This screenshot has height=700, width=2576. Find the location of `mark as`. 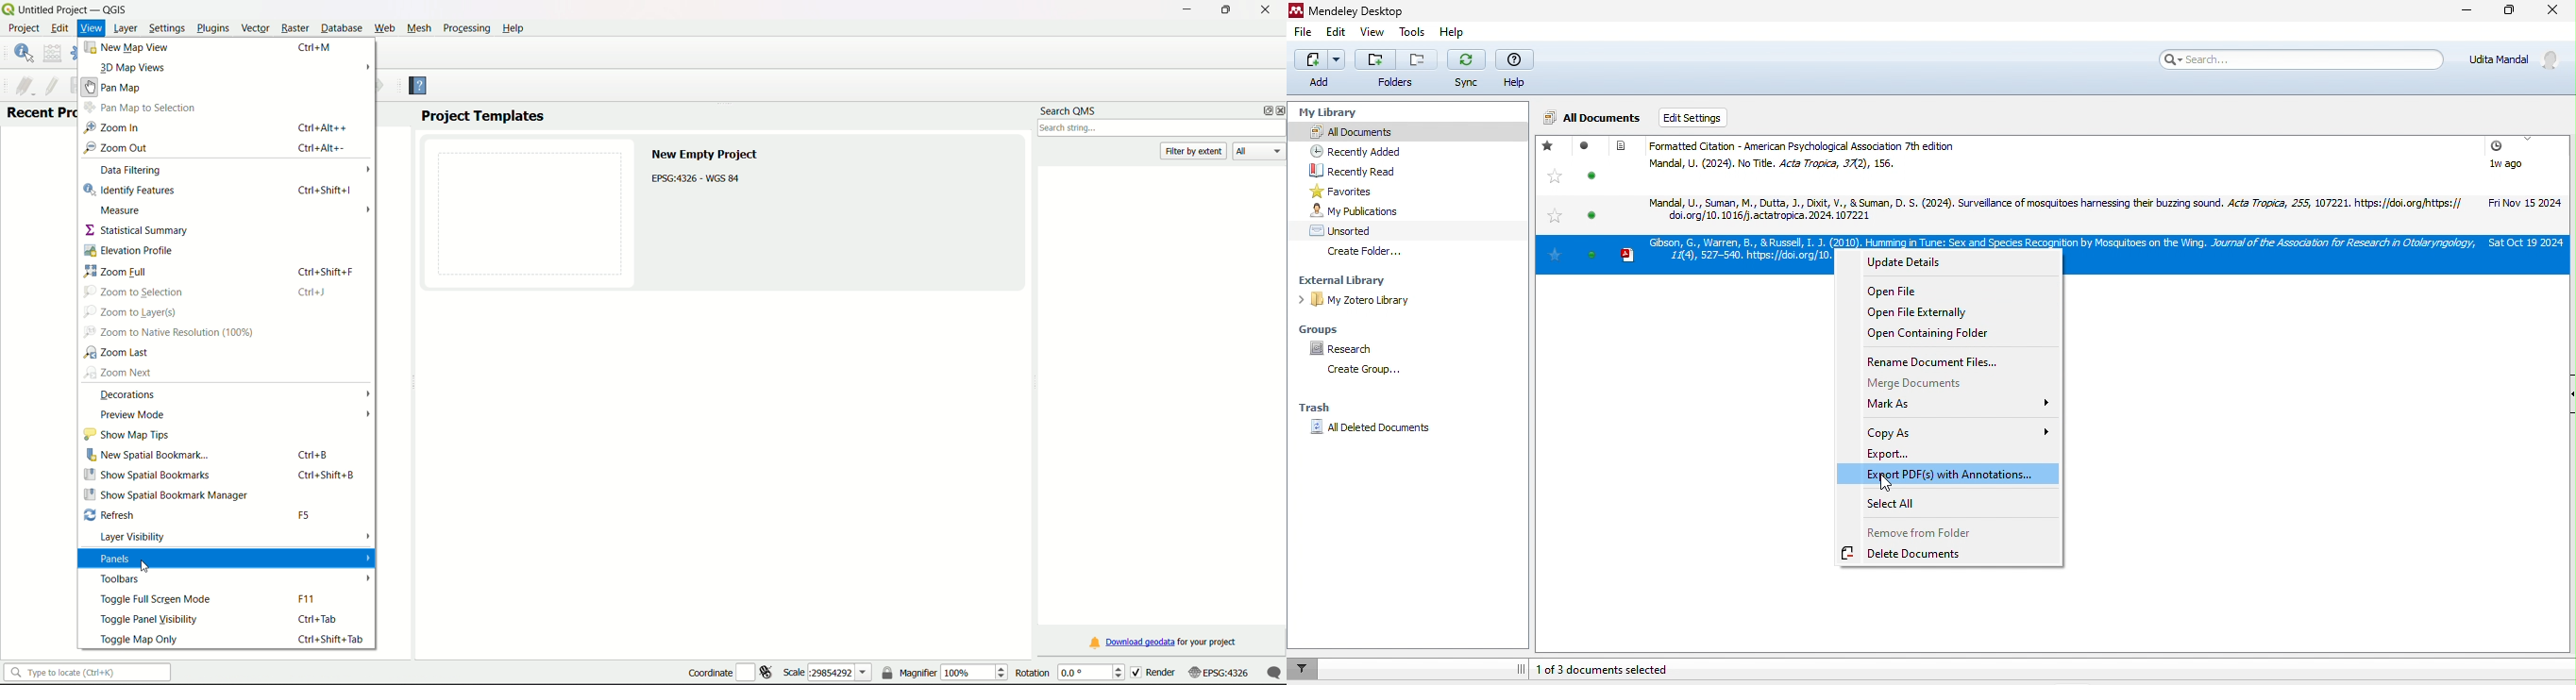

mark as is located at coordinates (1954, 407).